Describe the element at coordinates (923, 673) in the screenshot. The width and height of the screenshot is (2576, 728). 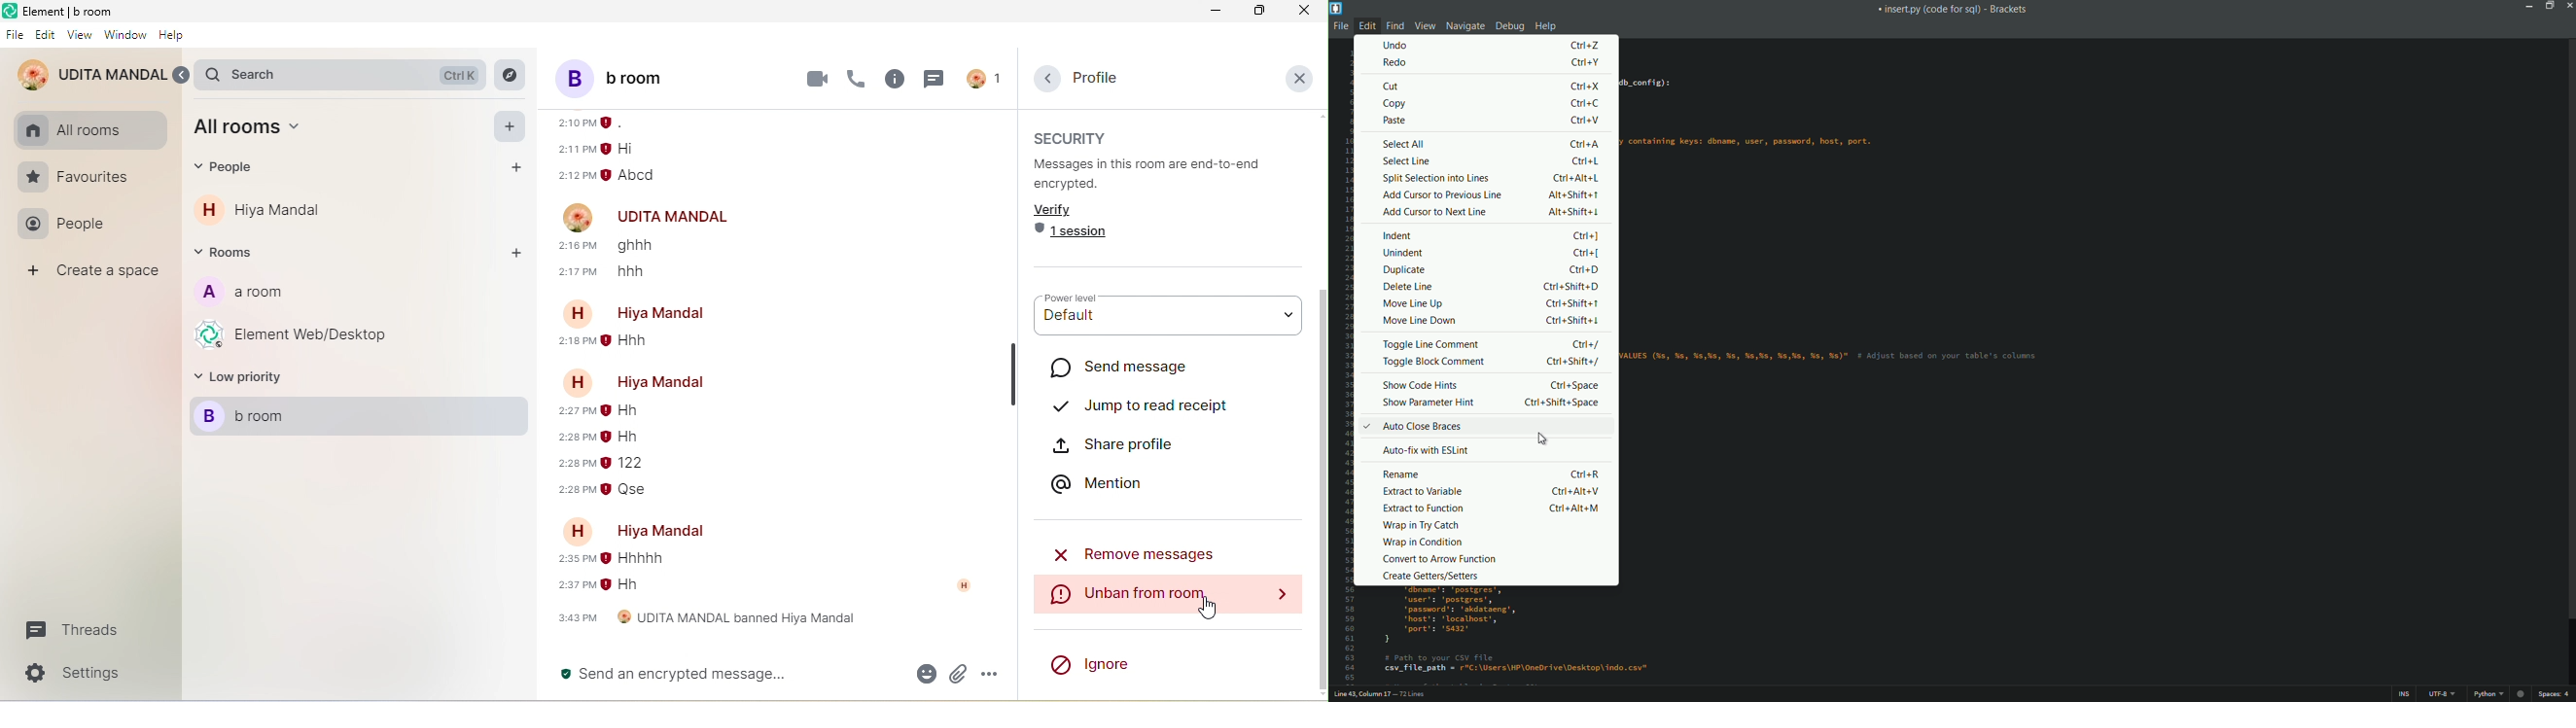
I see `emoji` at that location.